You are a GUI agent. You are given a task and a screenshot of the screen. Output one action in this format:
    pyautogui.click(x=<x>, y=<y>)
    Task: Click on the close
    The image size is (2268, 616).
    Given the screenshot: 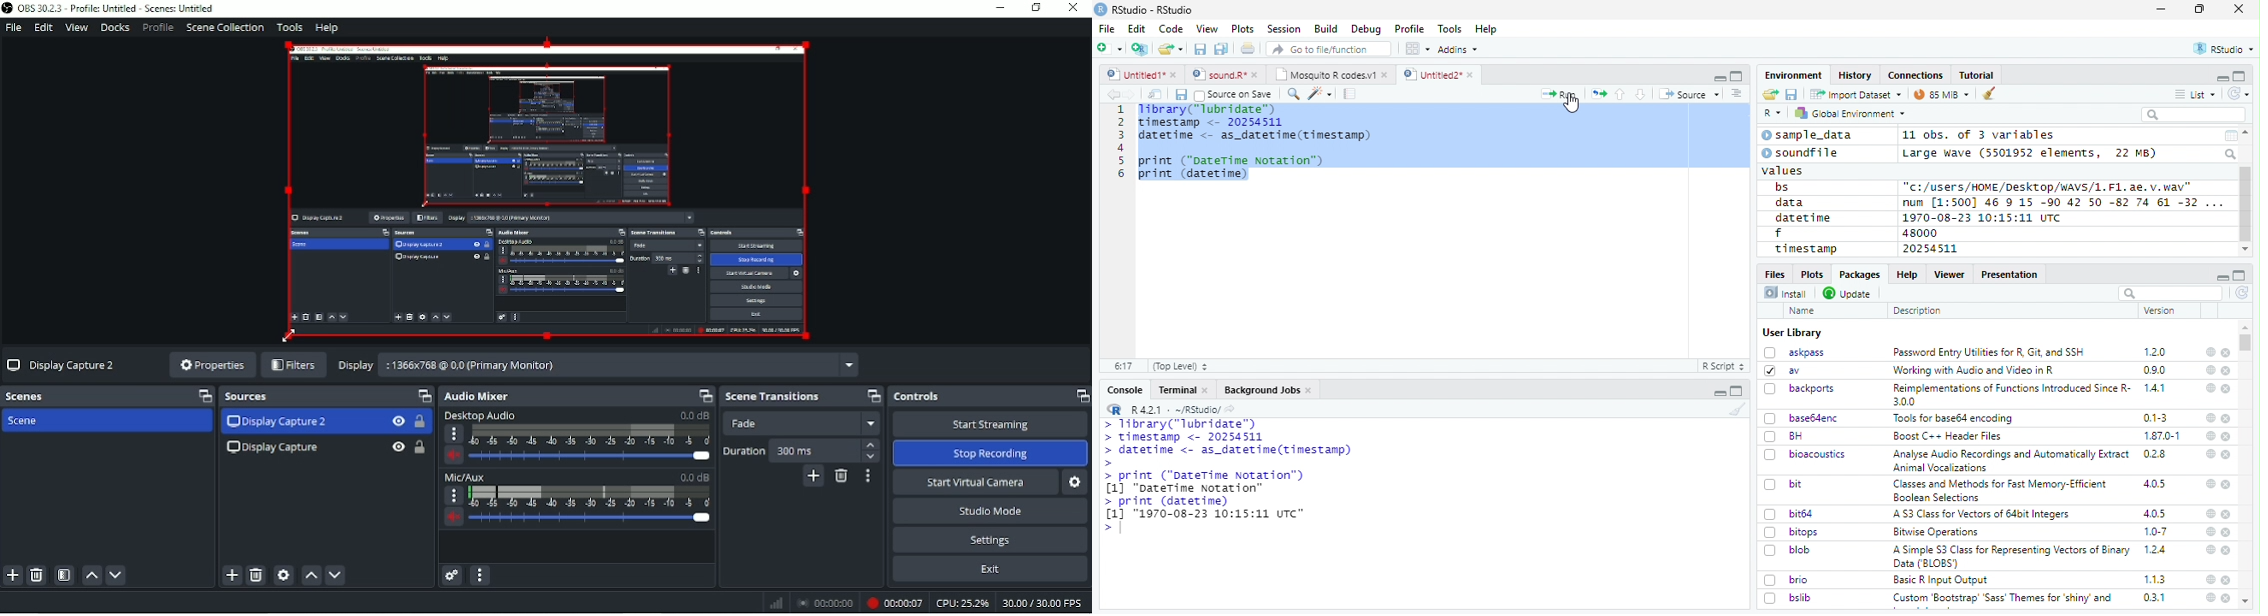 What is the action you would take?
    pyautogui.click(x=2227, y=389)
    